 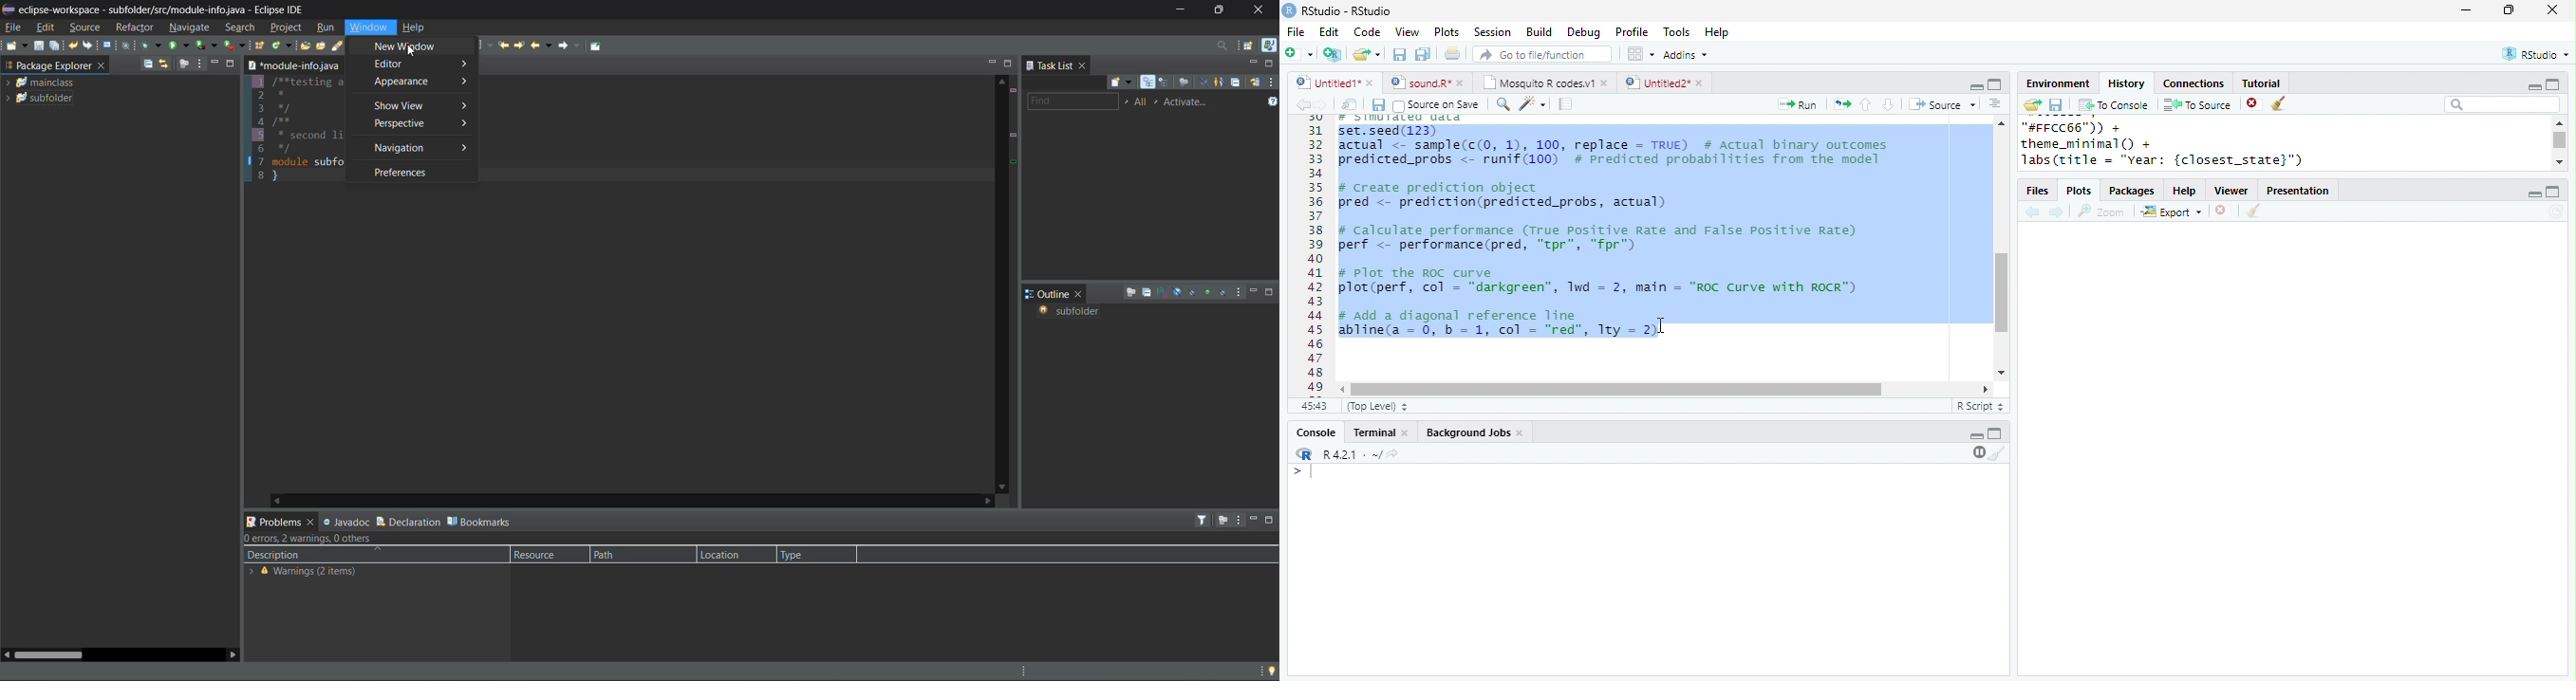 I want to click on logo, so click(x=1289, y=9).